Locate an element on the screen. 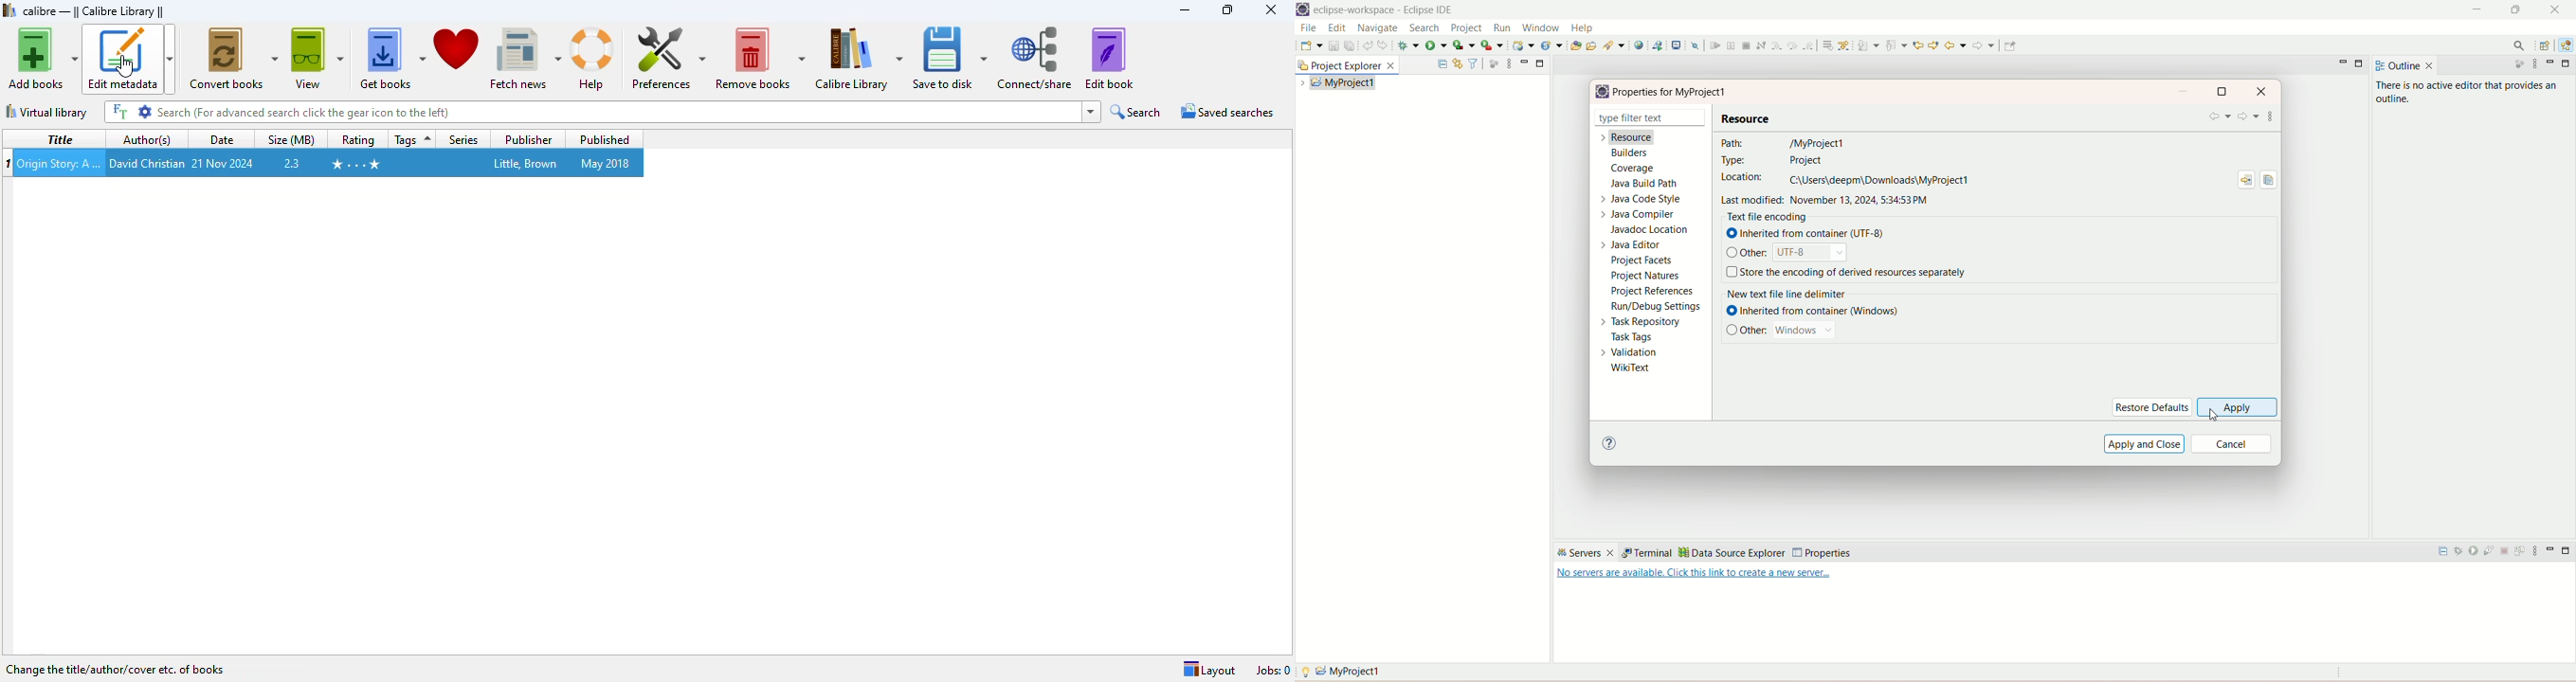 This screenshot has height=700, width=2576. coverage is located at coordinates (1464, 45).